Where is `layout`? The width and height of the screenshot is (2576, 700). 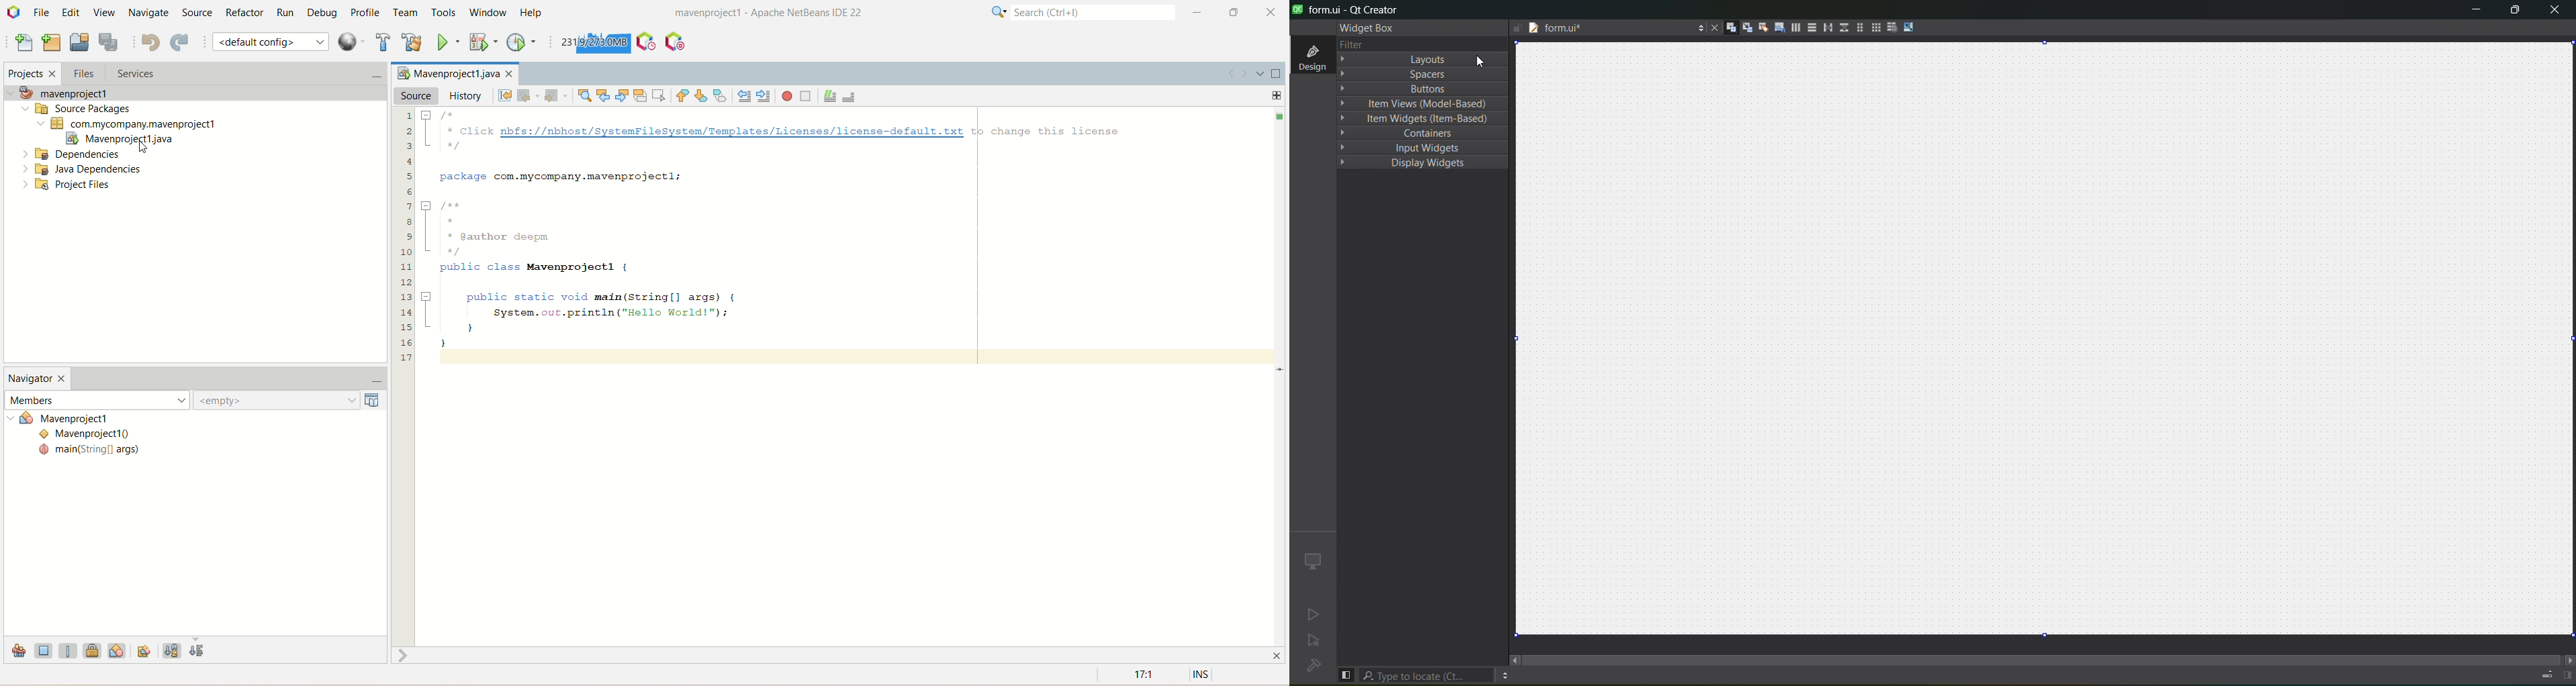
layout is located at coordinates (1425, 58).